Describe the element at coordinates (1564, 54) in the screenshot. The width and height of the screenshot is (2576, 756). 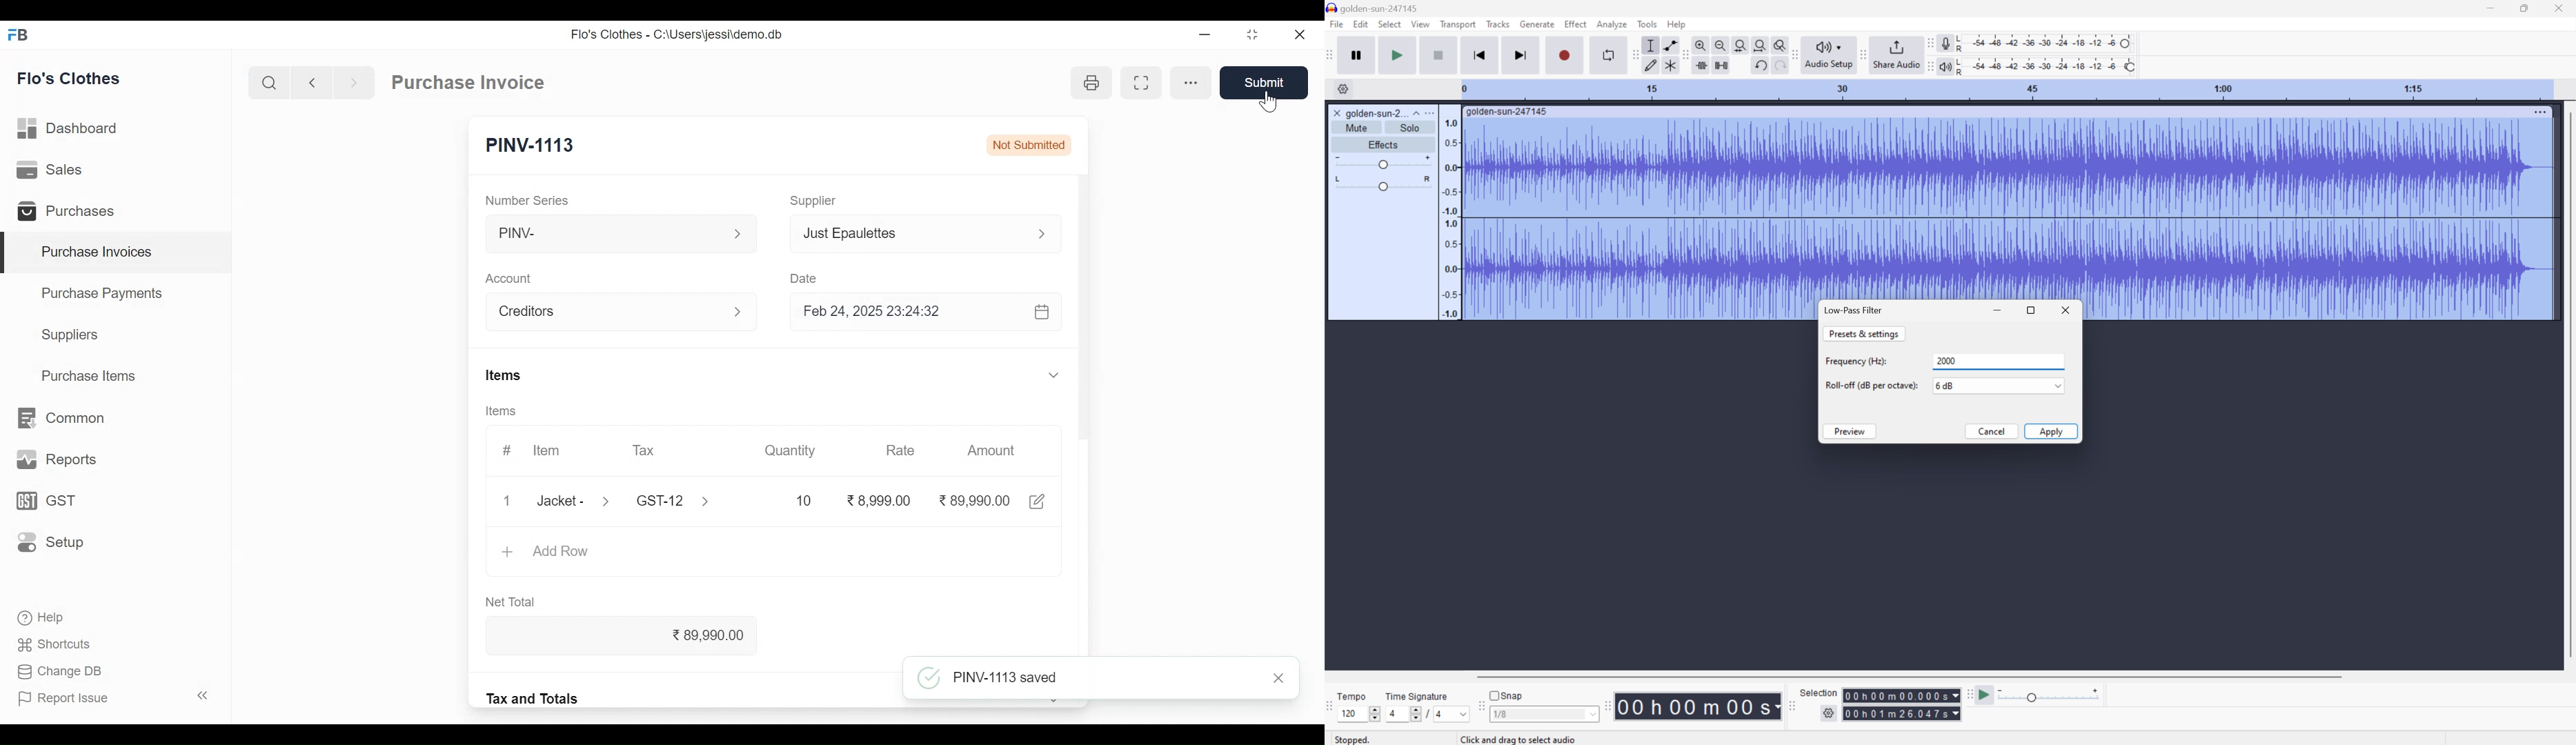
I see `Record / Record new track` at that location.